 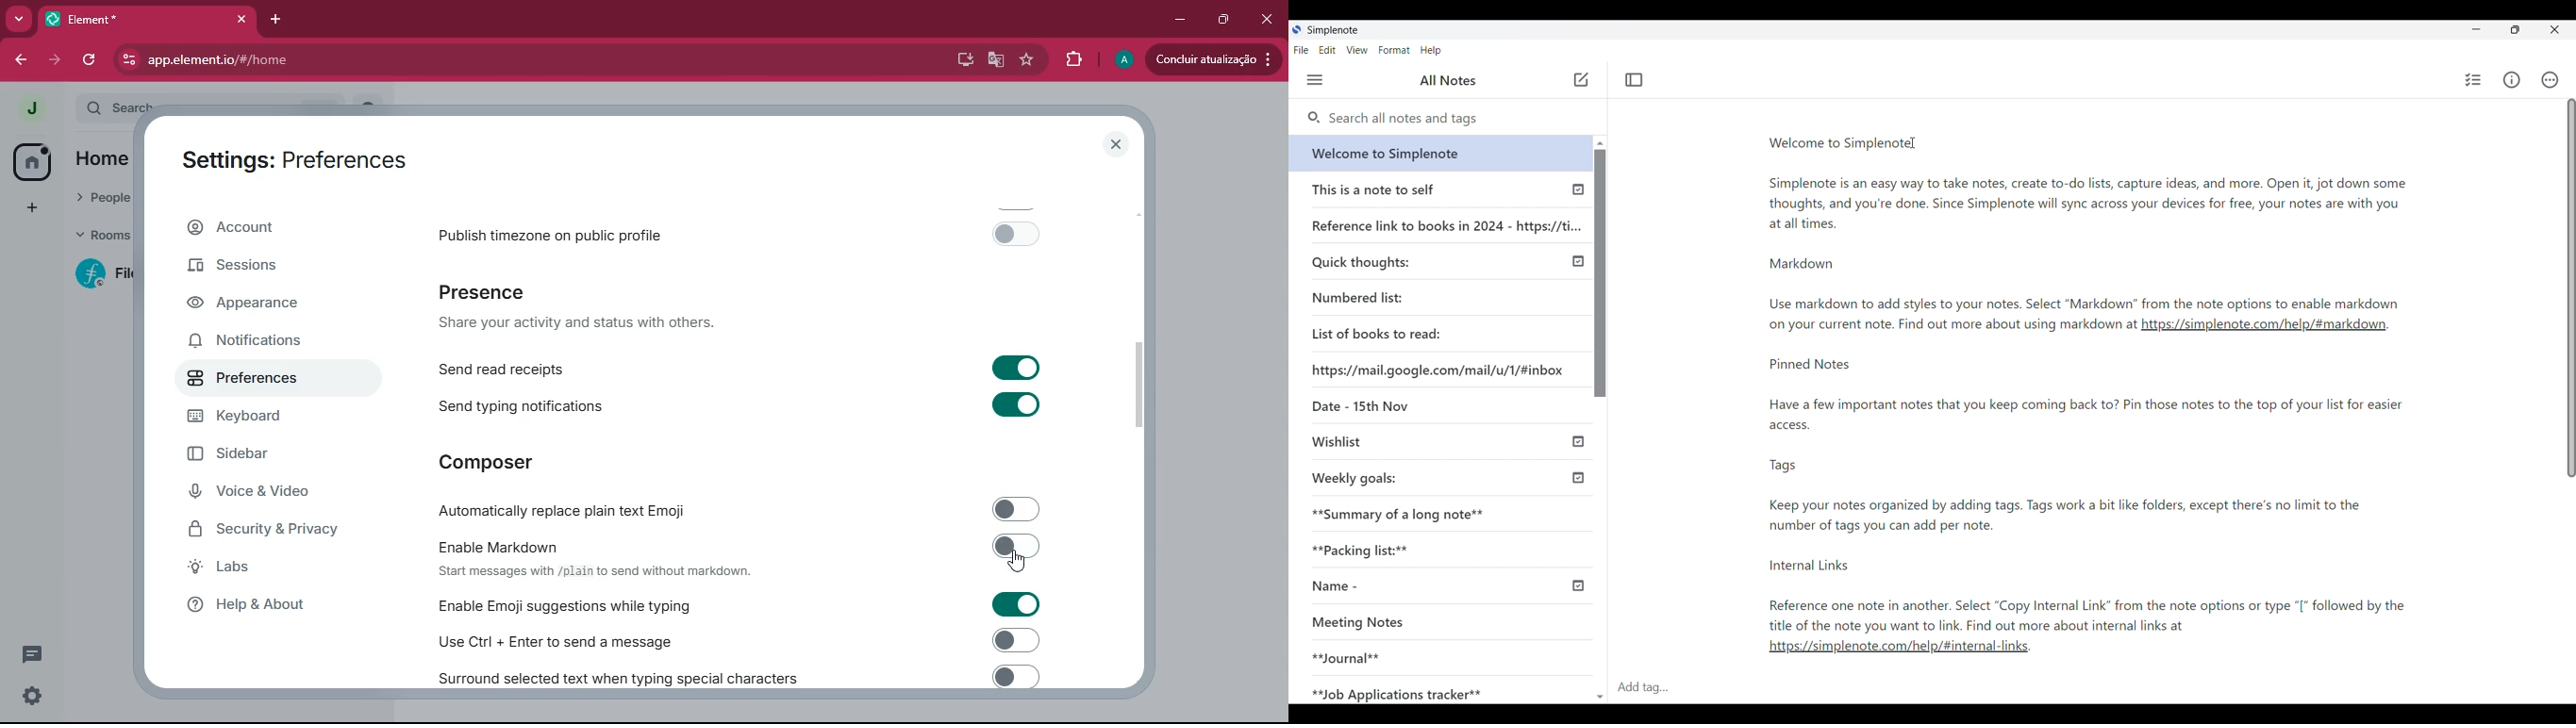 What do you see at coordinates (1358, 550) in the screenshot?
I see `Packing list` at bounding box center [1358, 550].